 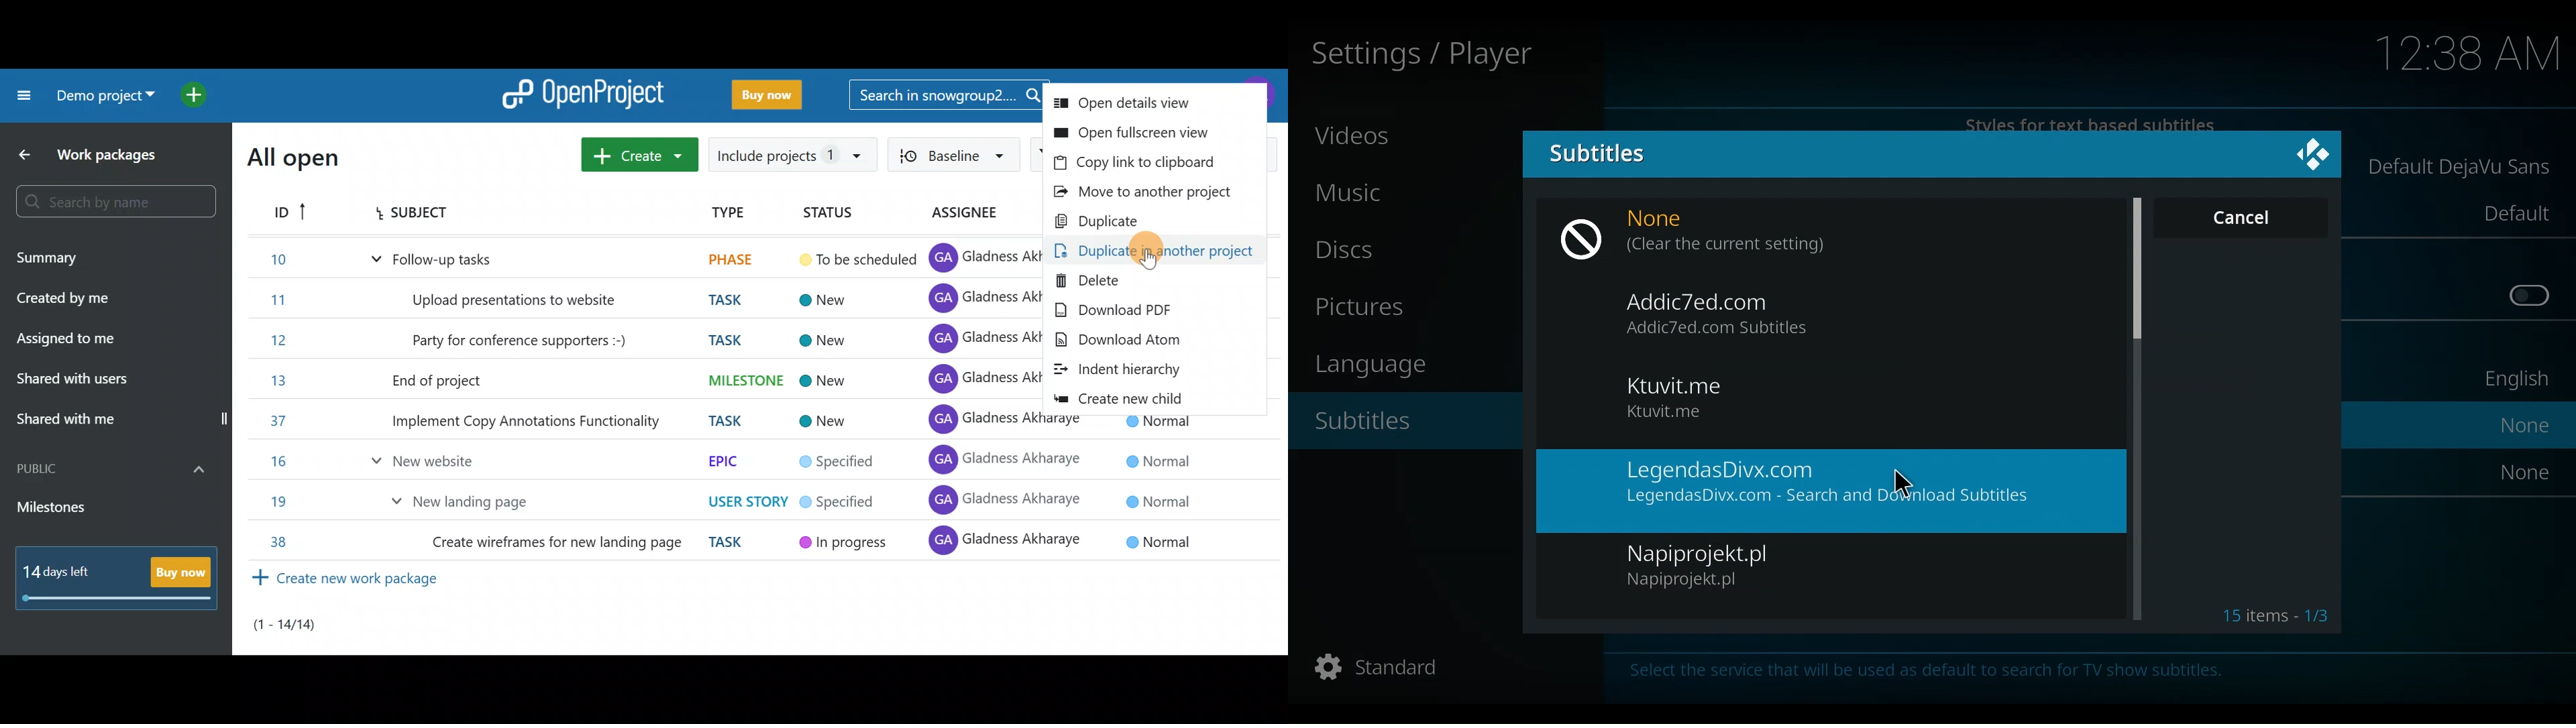 I want to click on TYPE, so click(x=722, y=212).